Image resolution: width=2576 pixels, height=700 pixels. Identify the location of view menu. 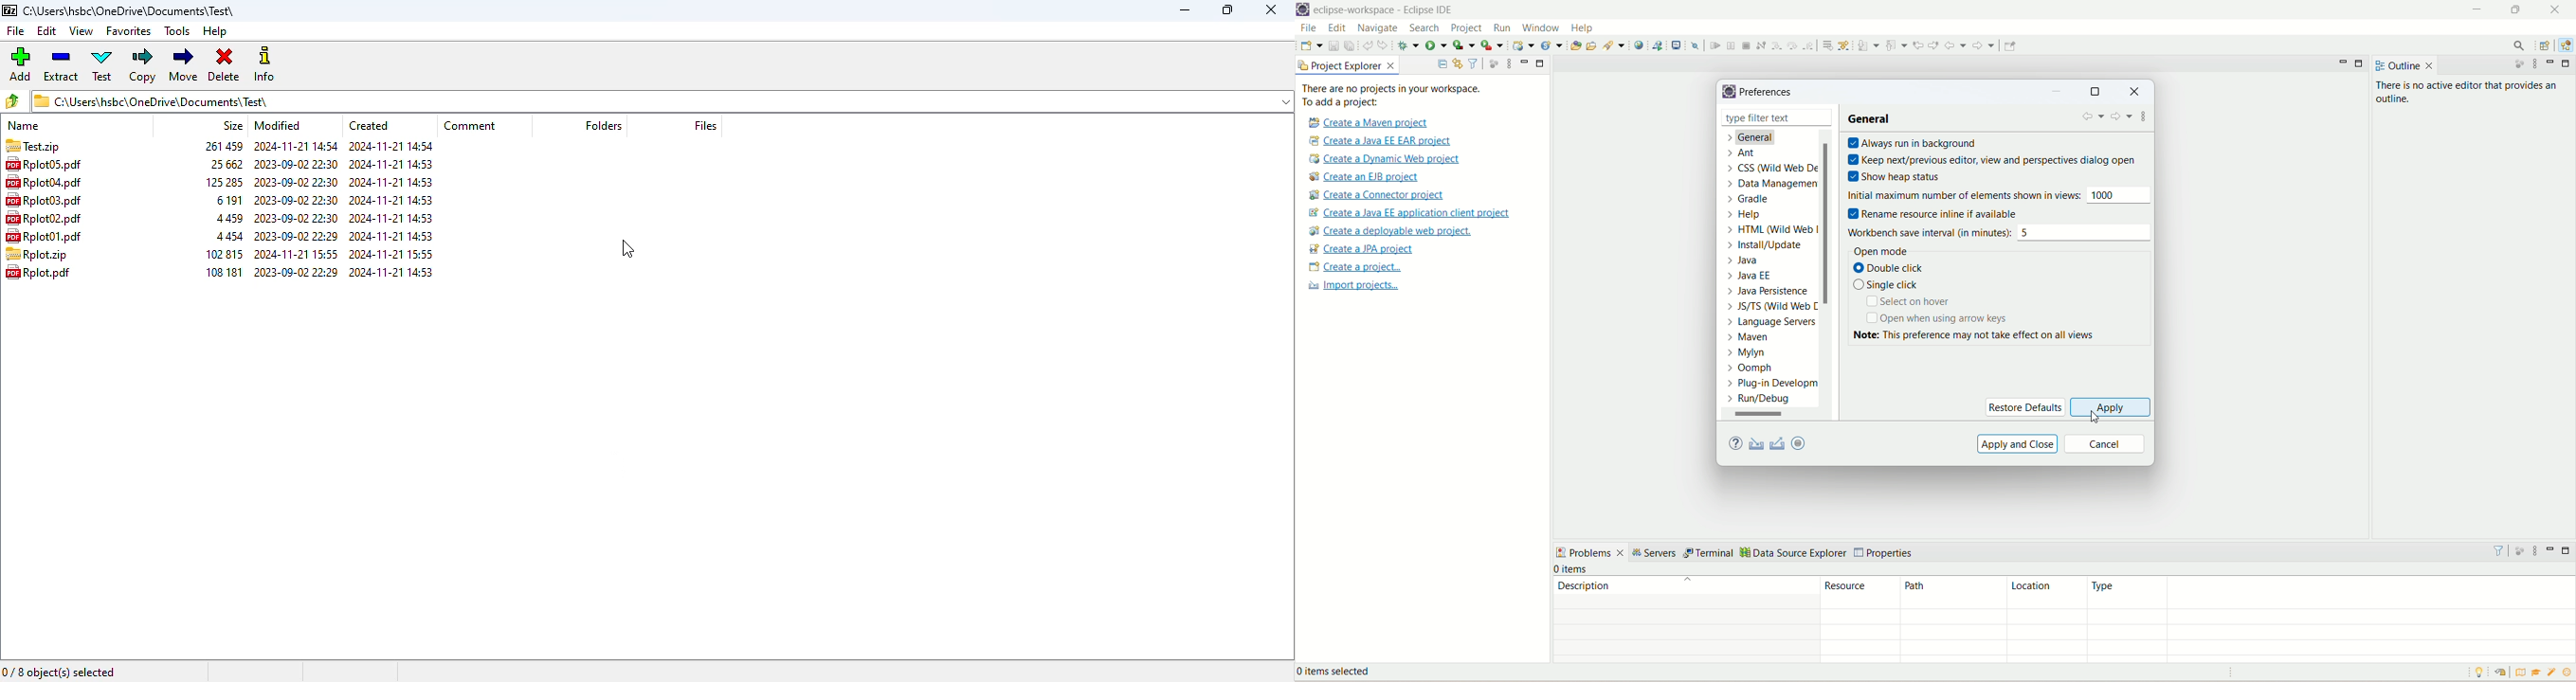
(2537, 65).